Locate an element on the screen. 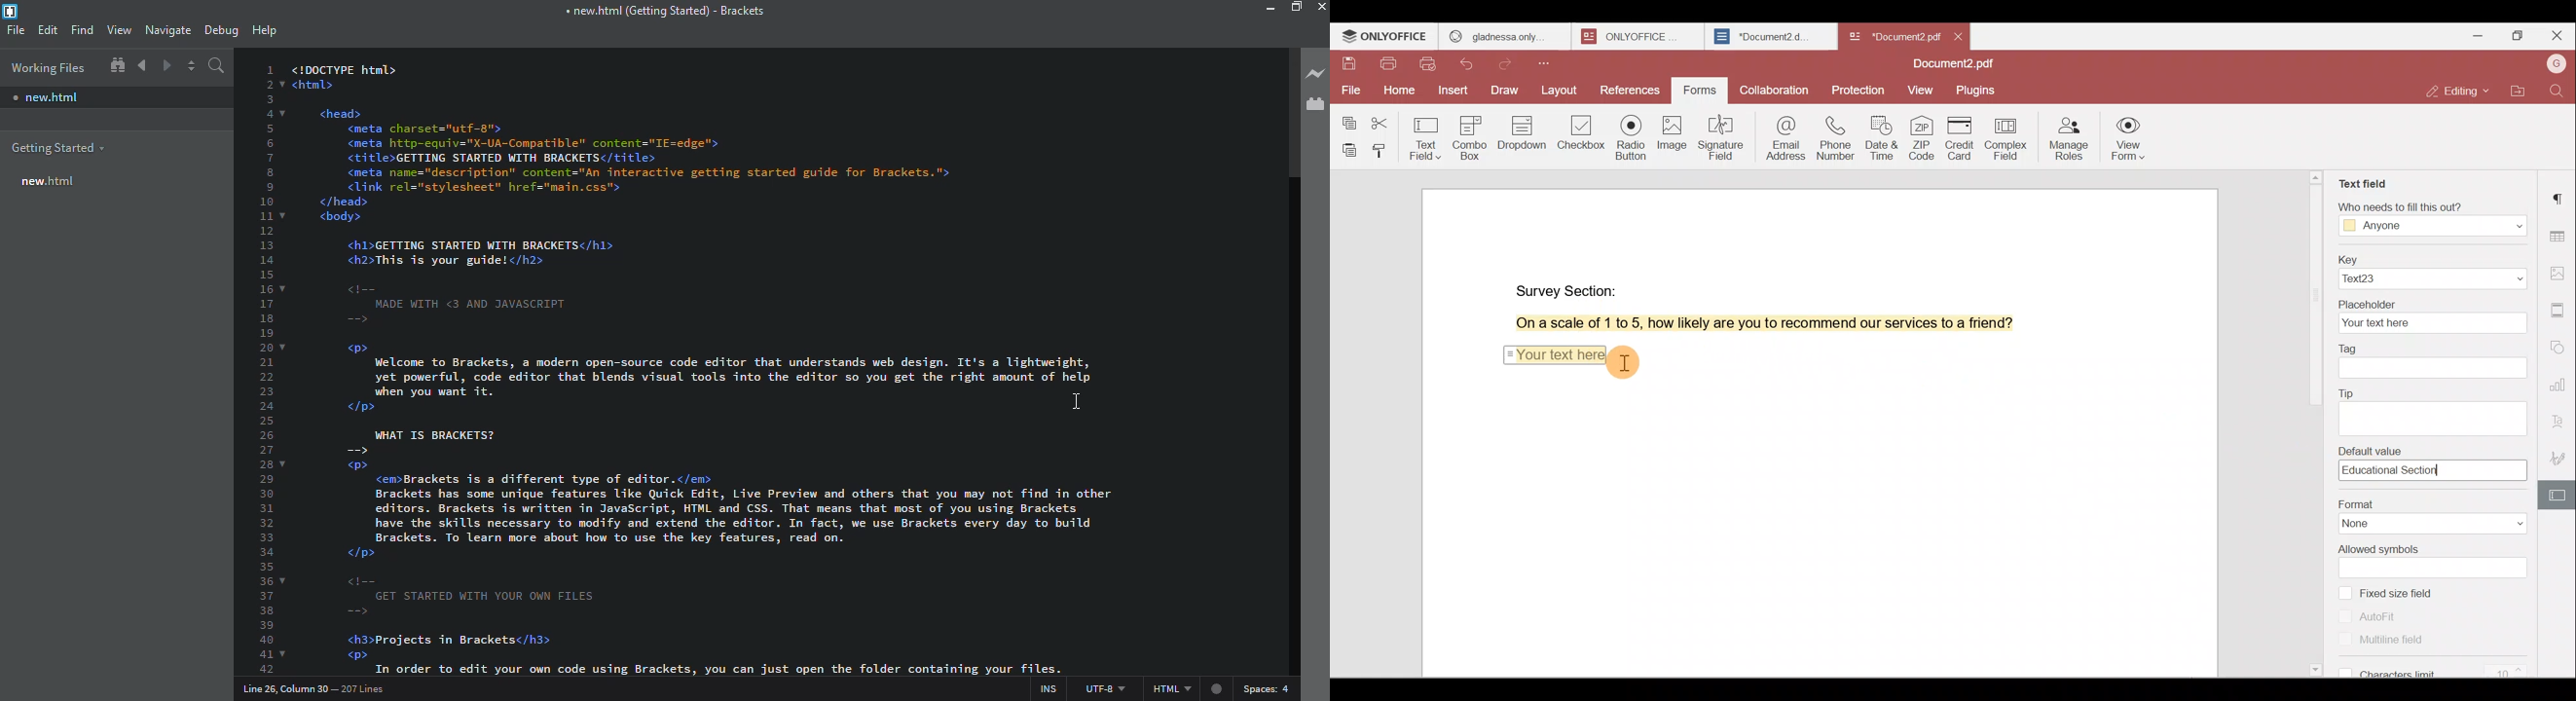 The image size is (2576, 728). Maximize is located at coordinates (2516, 38).